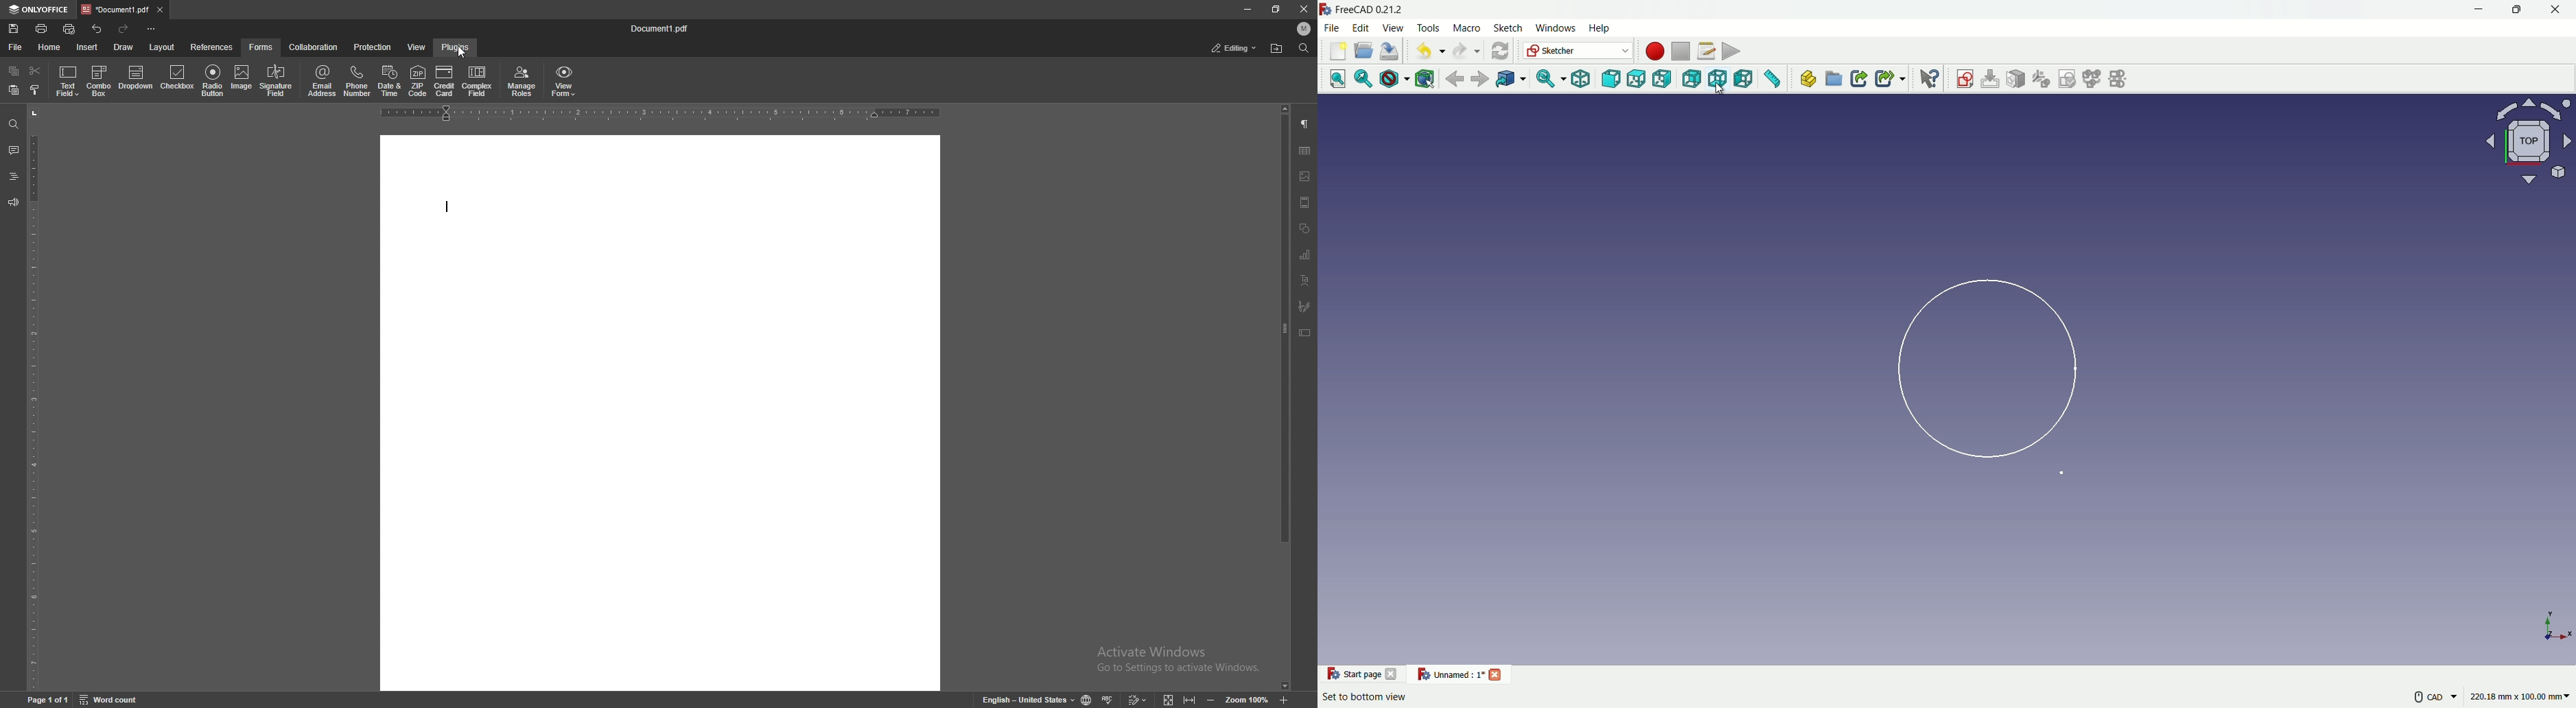  Describe the element at coordinates (1391, 50) in the screenshot. I see `save file` at that location.